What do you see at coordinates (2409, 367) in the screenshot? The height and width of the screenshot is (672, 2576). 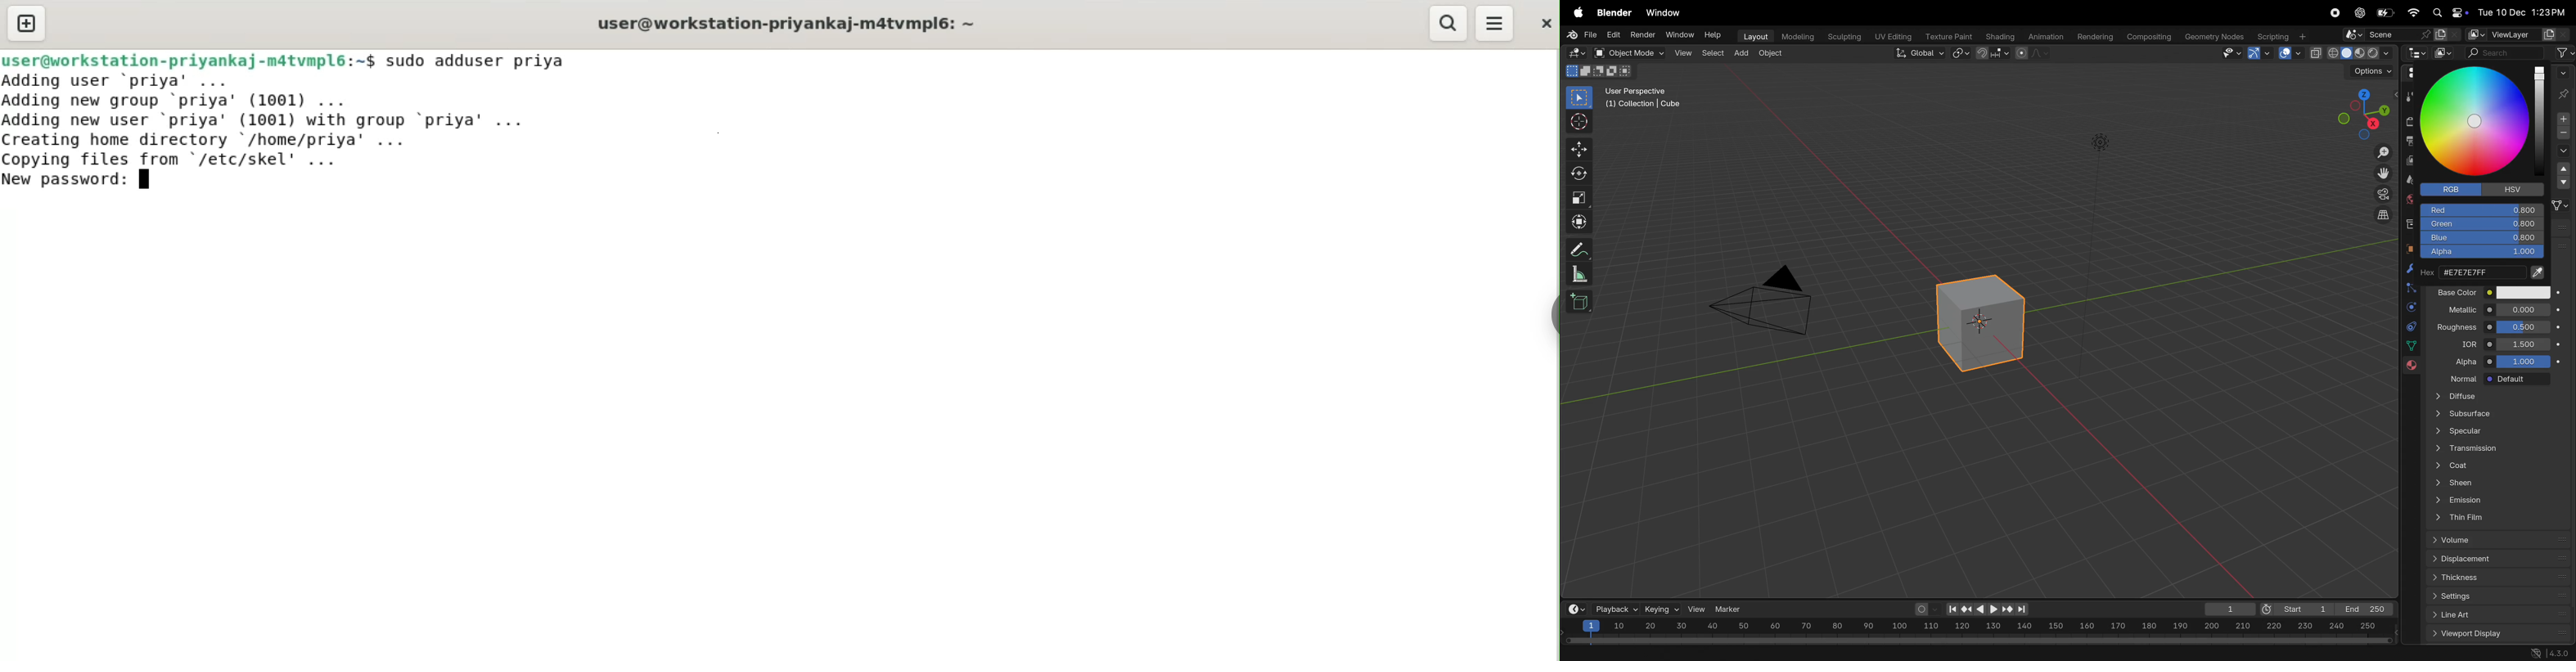 I see `material` at bounding box center [2409, 367].